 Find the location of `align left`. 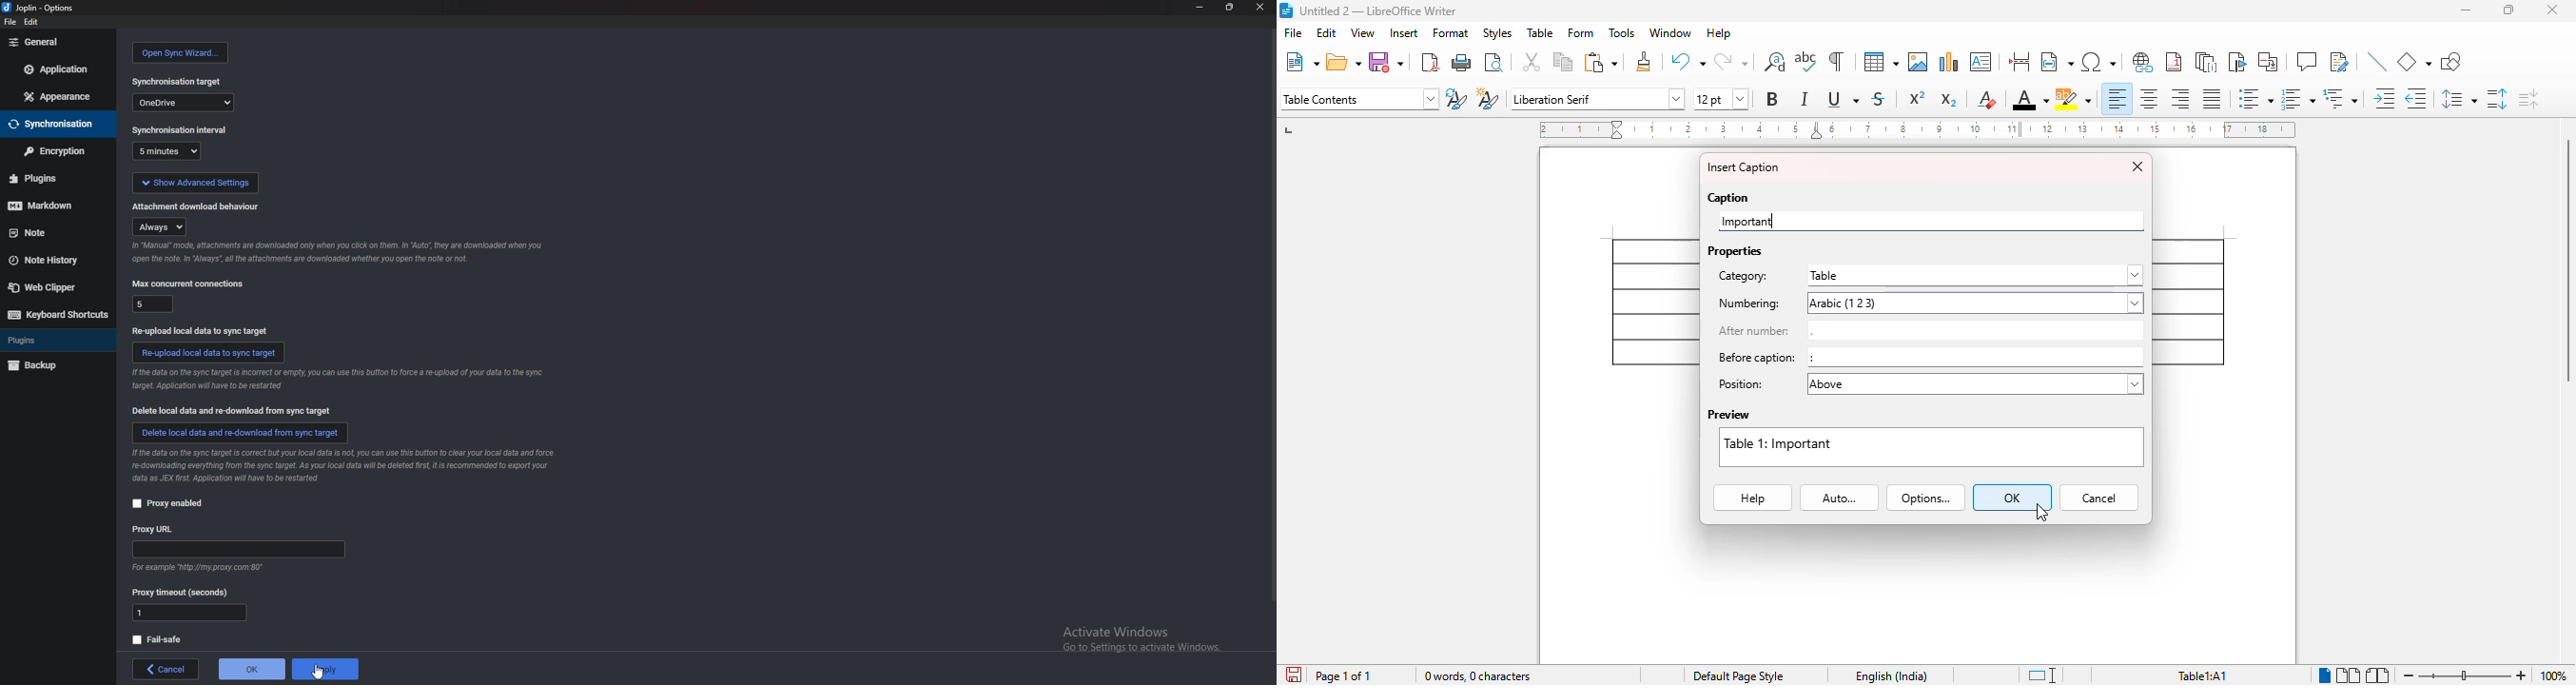

align left is located at coordinates (2117, 99).